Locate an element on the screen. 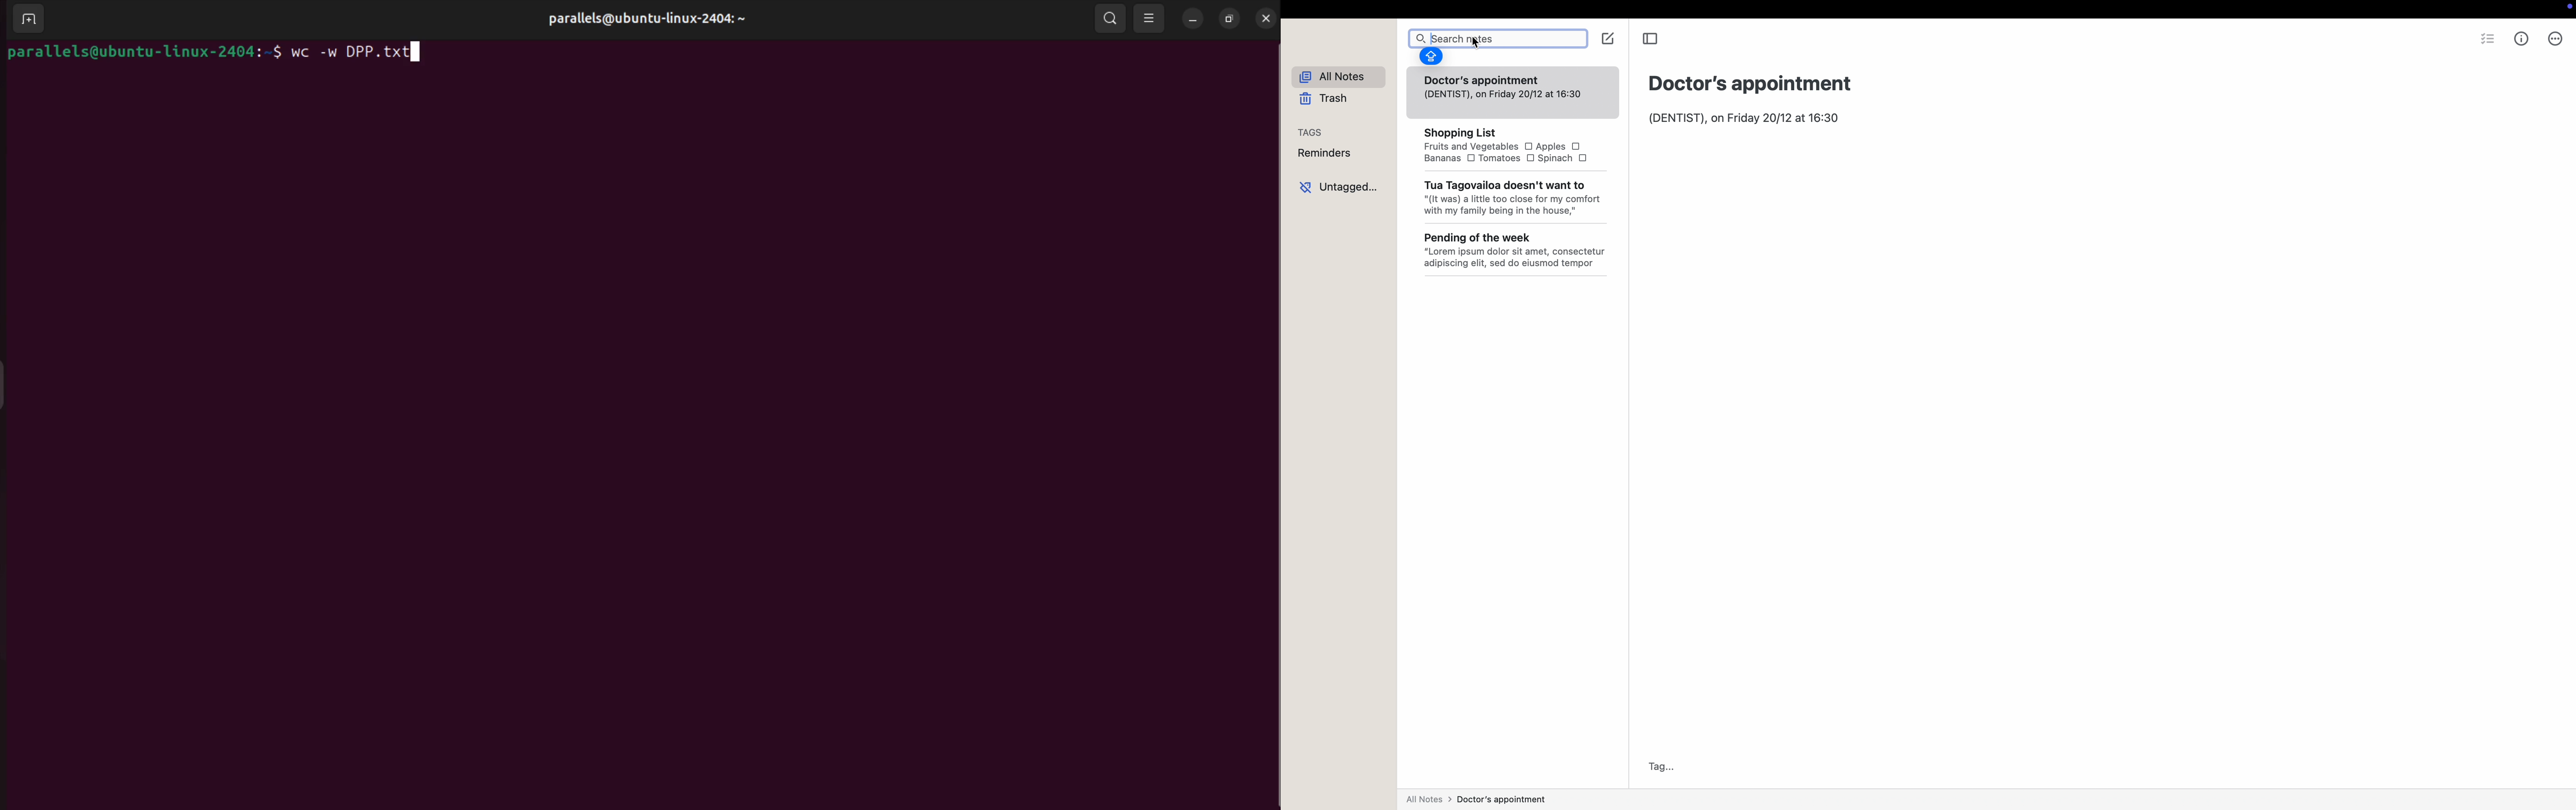 The height and width of the screenshot is (812, 2576). Tua Tagovailoa doesn't want to
"(It was) a little too close for my comfort
with my family being in the house," is located at coordinates (1513, 203).